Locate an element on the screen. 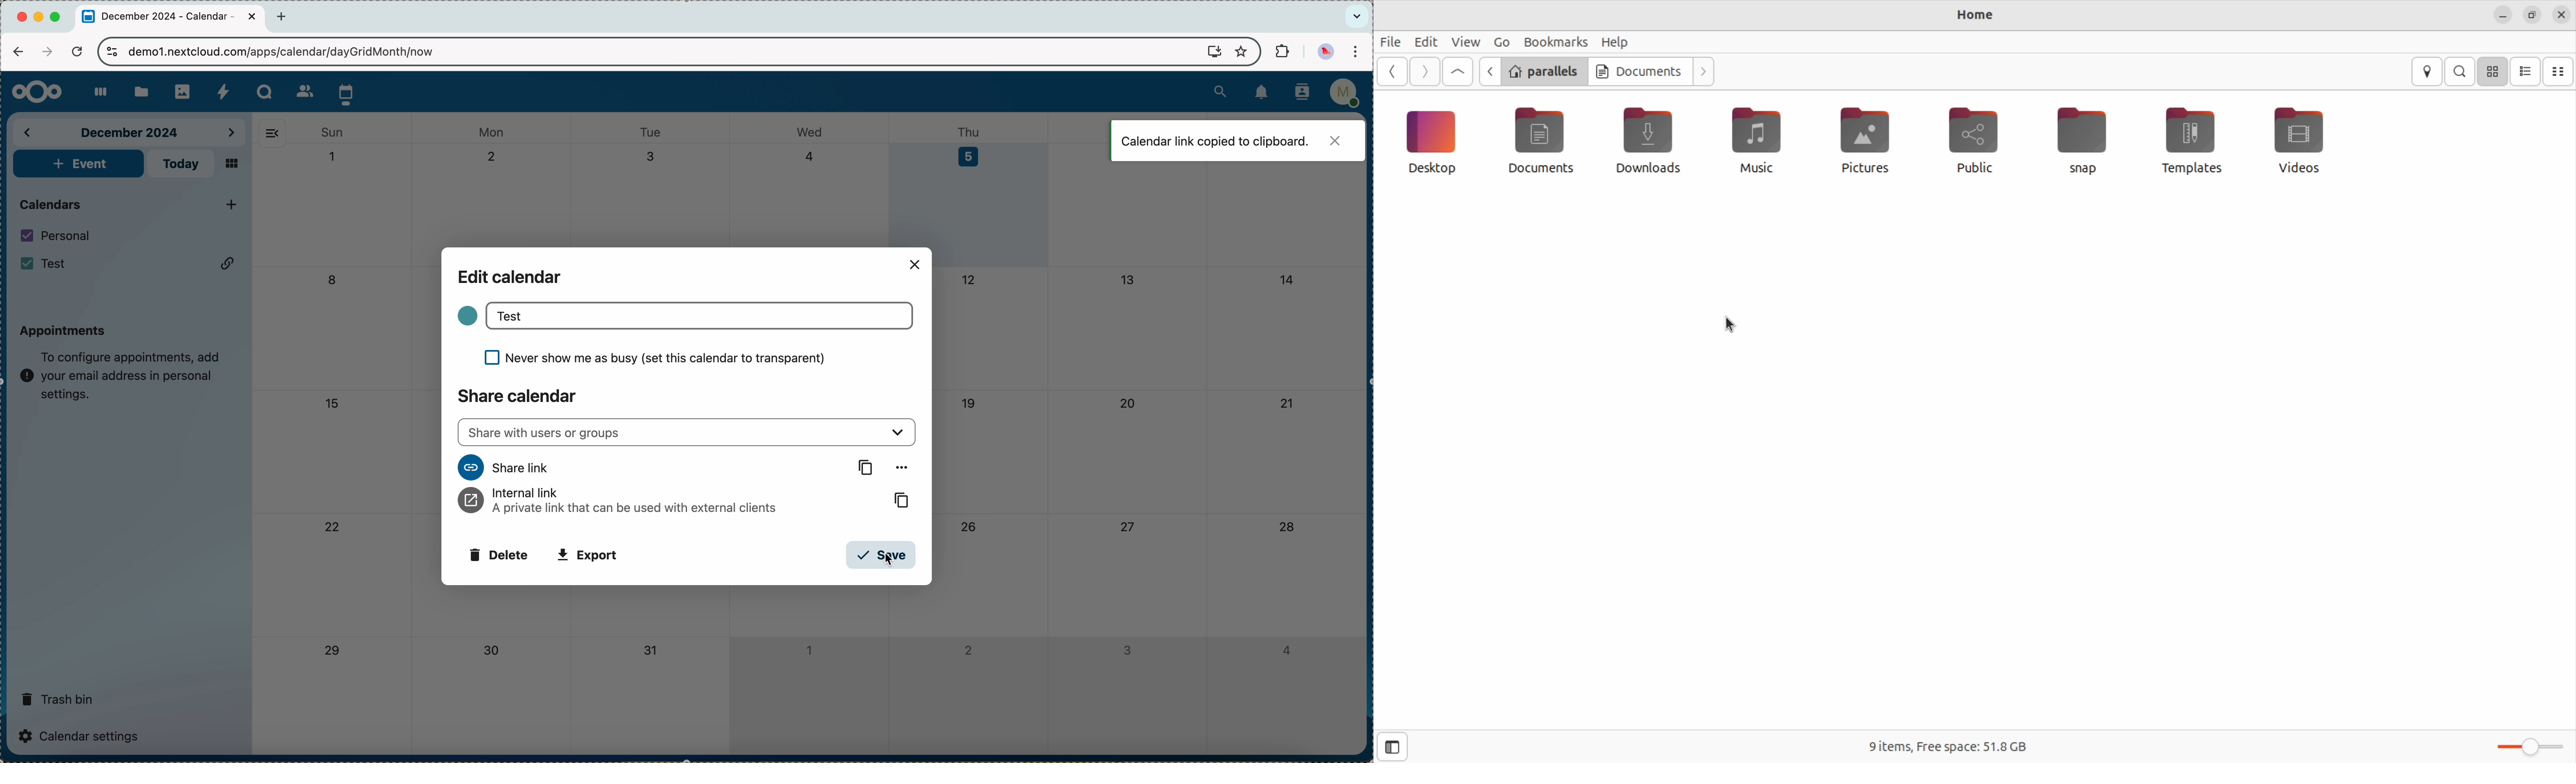  calendars is located at coordinates (52, 203).